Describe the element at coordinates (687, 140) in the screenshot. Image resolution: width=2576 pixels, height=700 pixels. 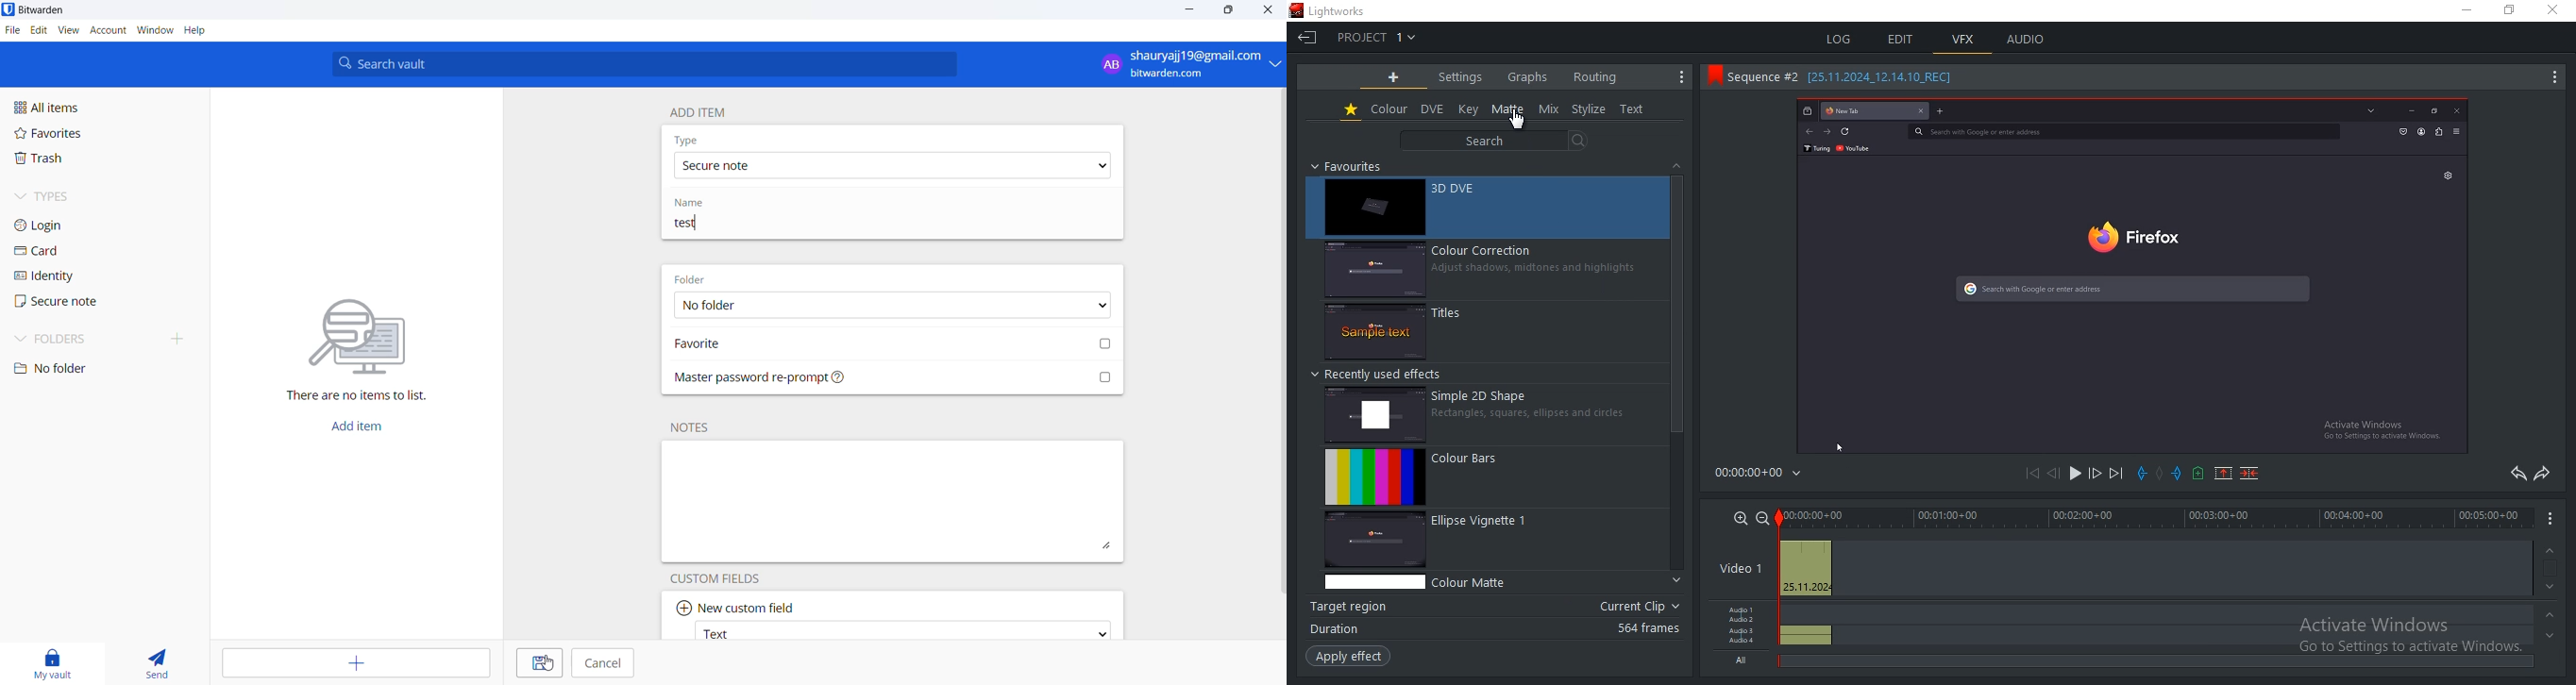
I see `type heading` at that location.